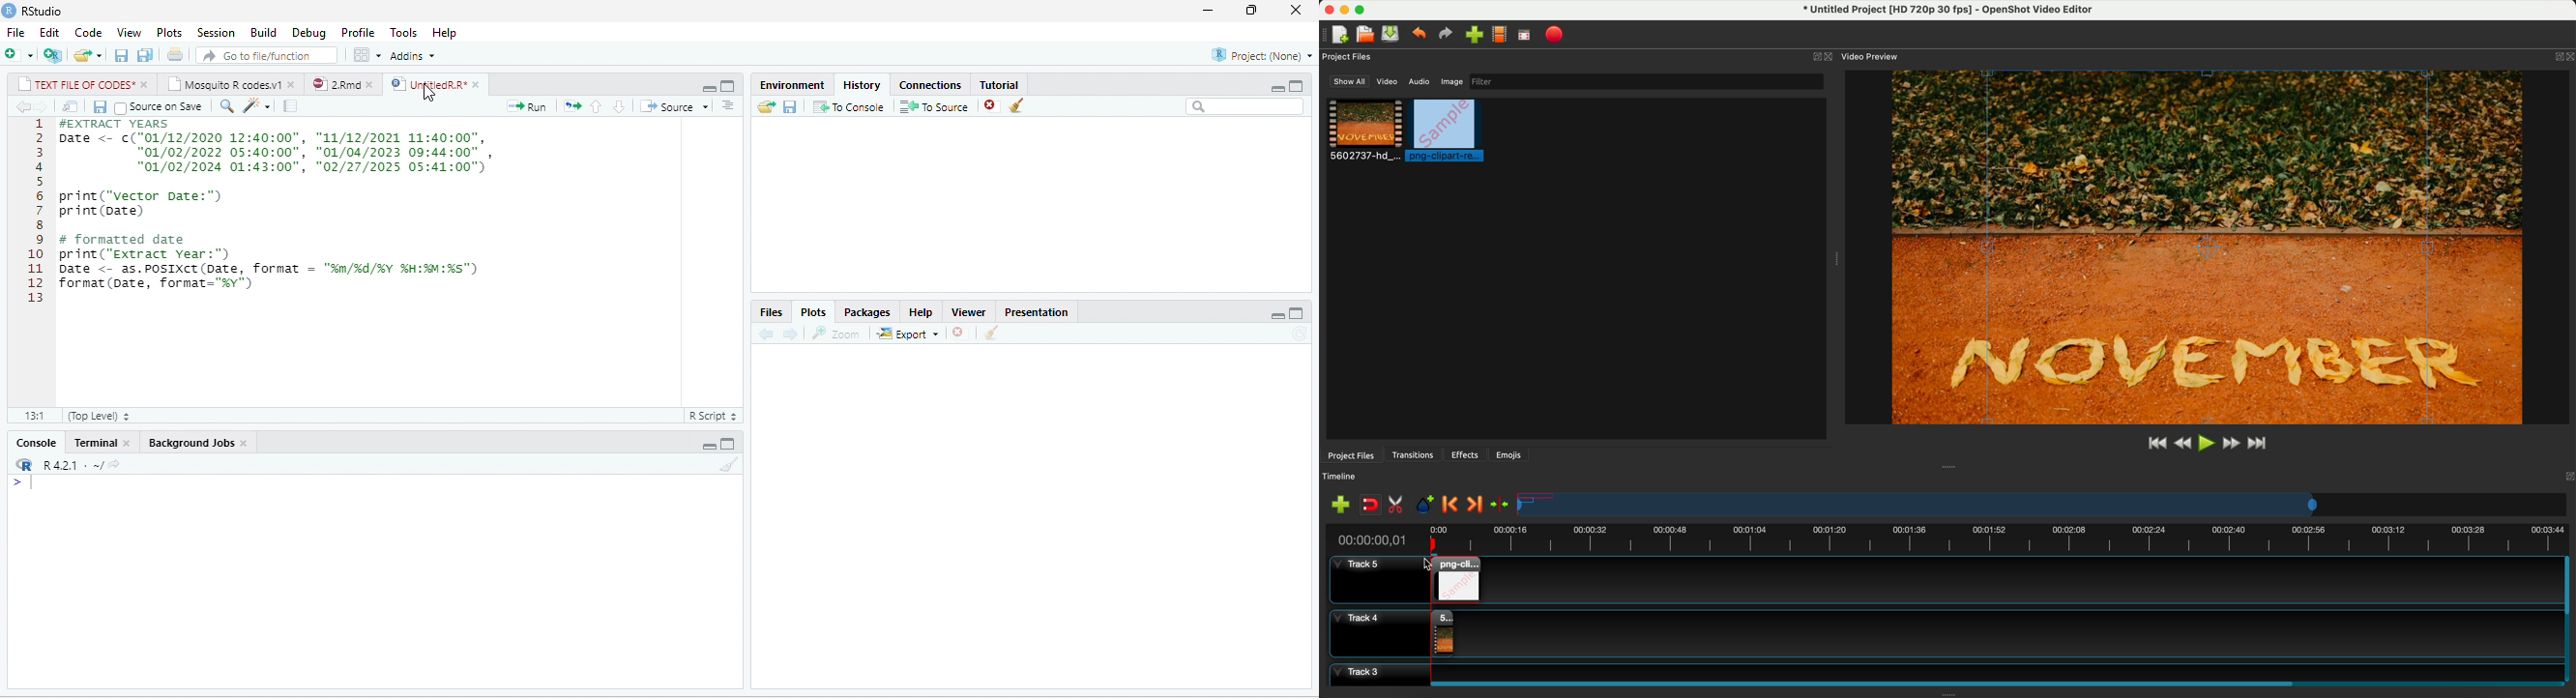  What do you see at coordinates (1296, 86) in the screenshot?
I see `Maximize` at bounding box center [1296, 86].